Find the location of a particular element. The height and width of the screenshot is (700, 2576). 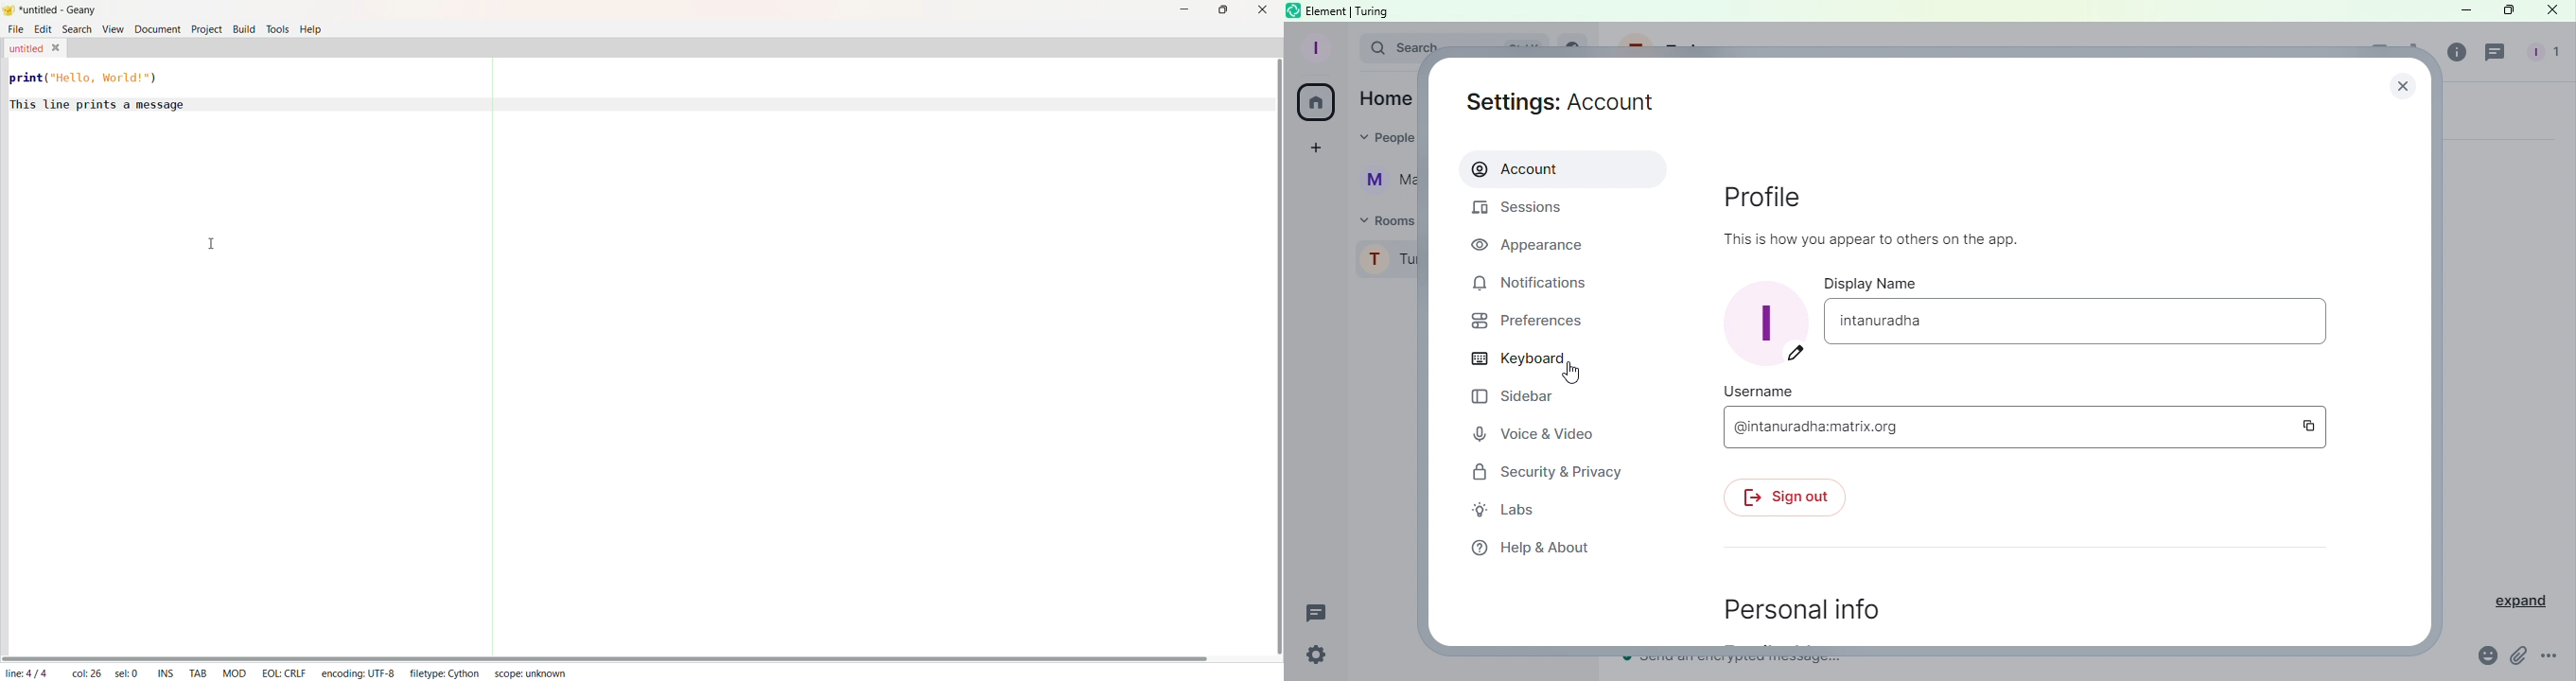

Close is located at coordinates (58, 47).